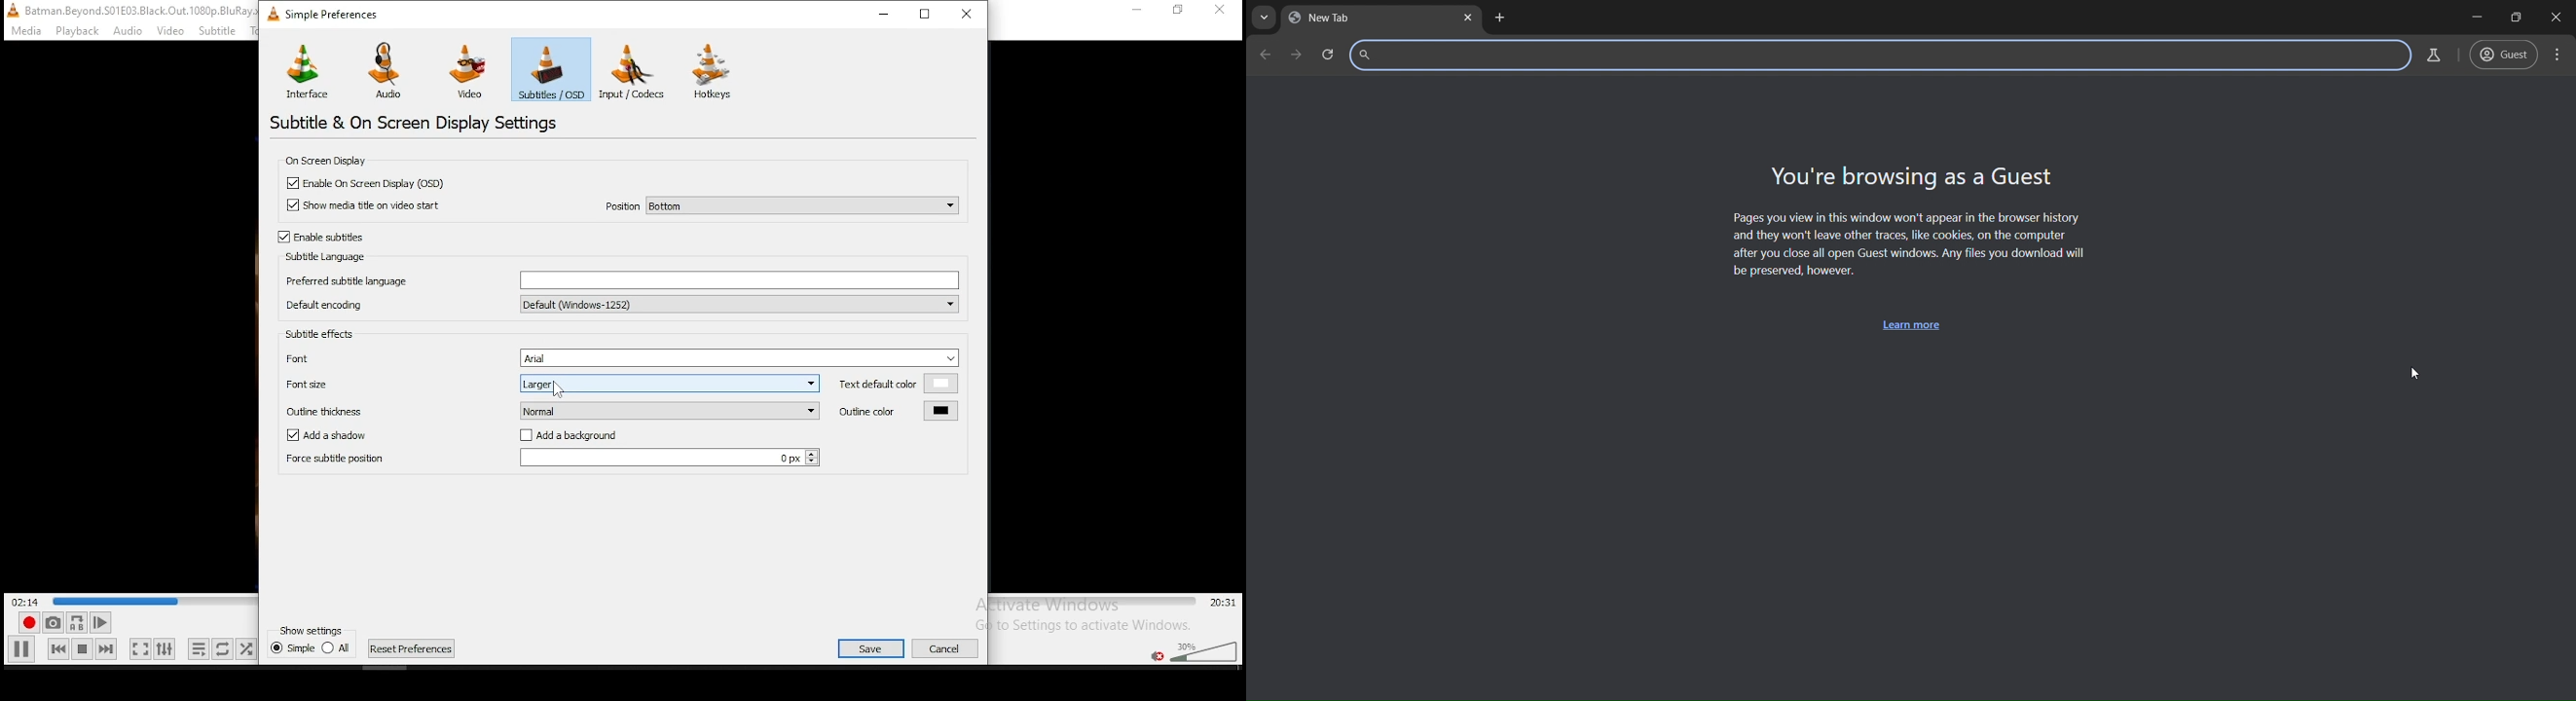 The image size is (2576, 728). What do you see at coordinates (27, 601) in the screenshot?
I see `elapsed time` at bounding box center [27, 601].